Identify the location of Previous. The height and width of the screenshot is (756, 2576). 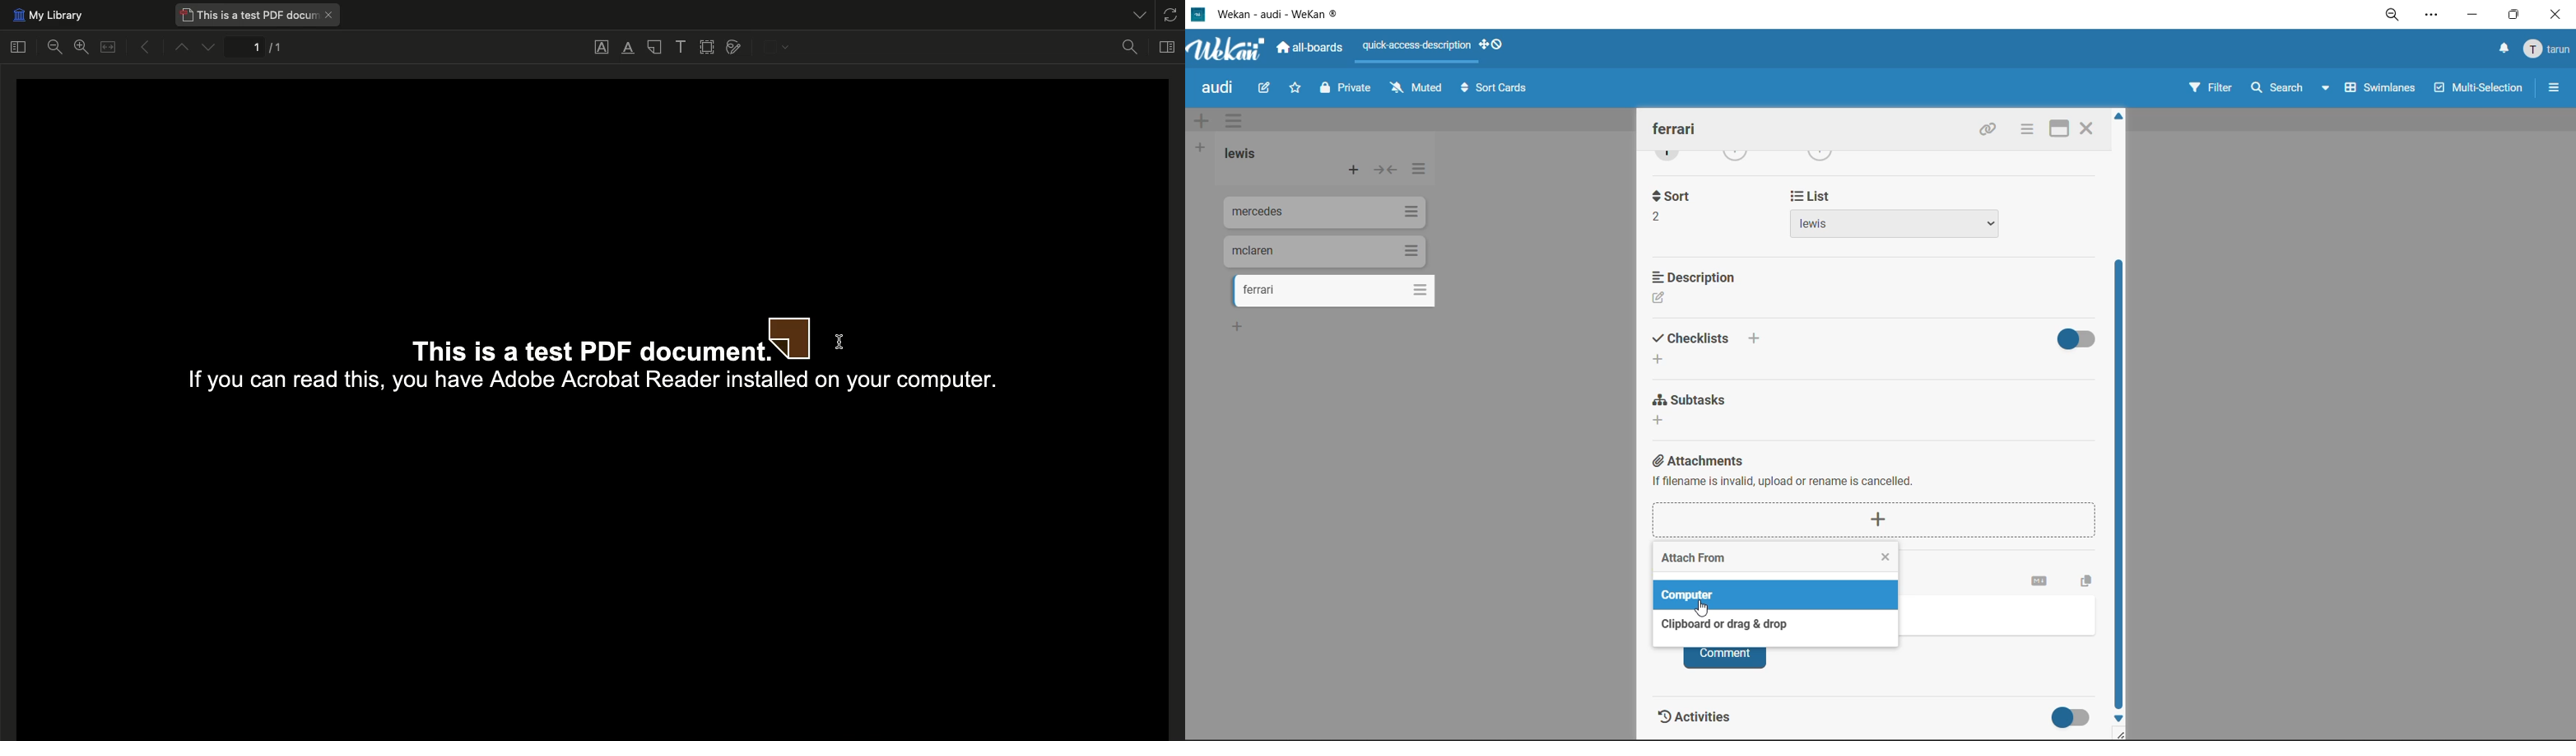
(139, 48).